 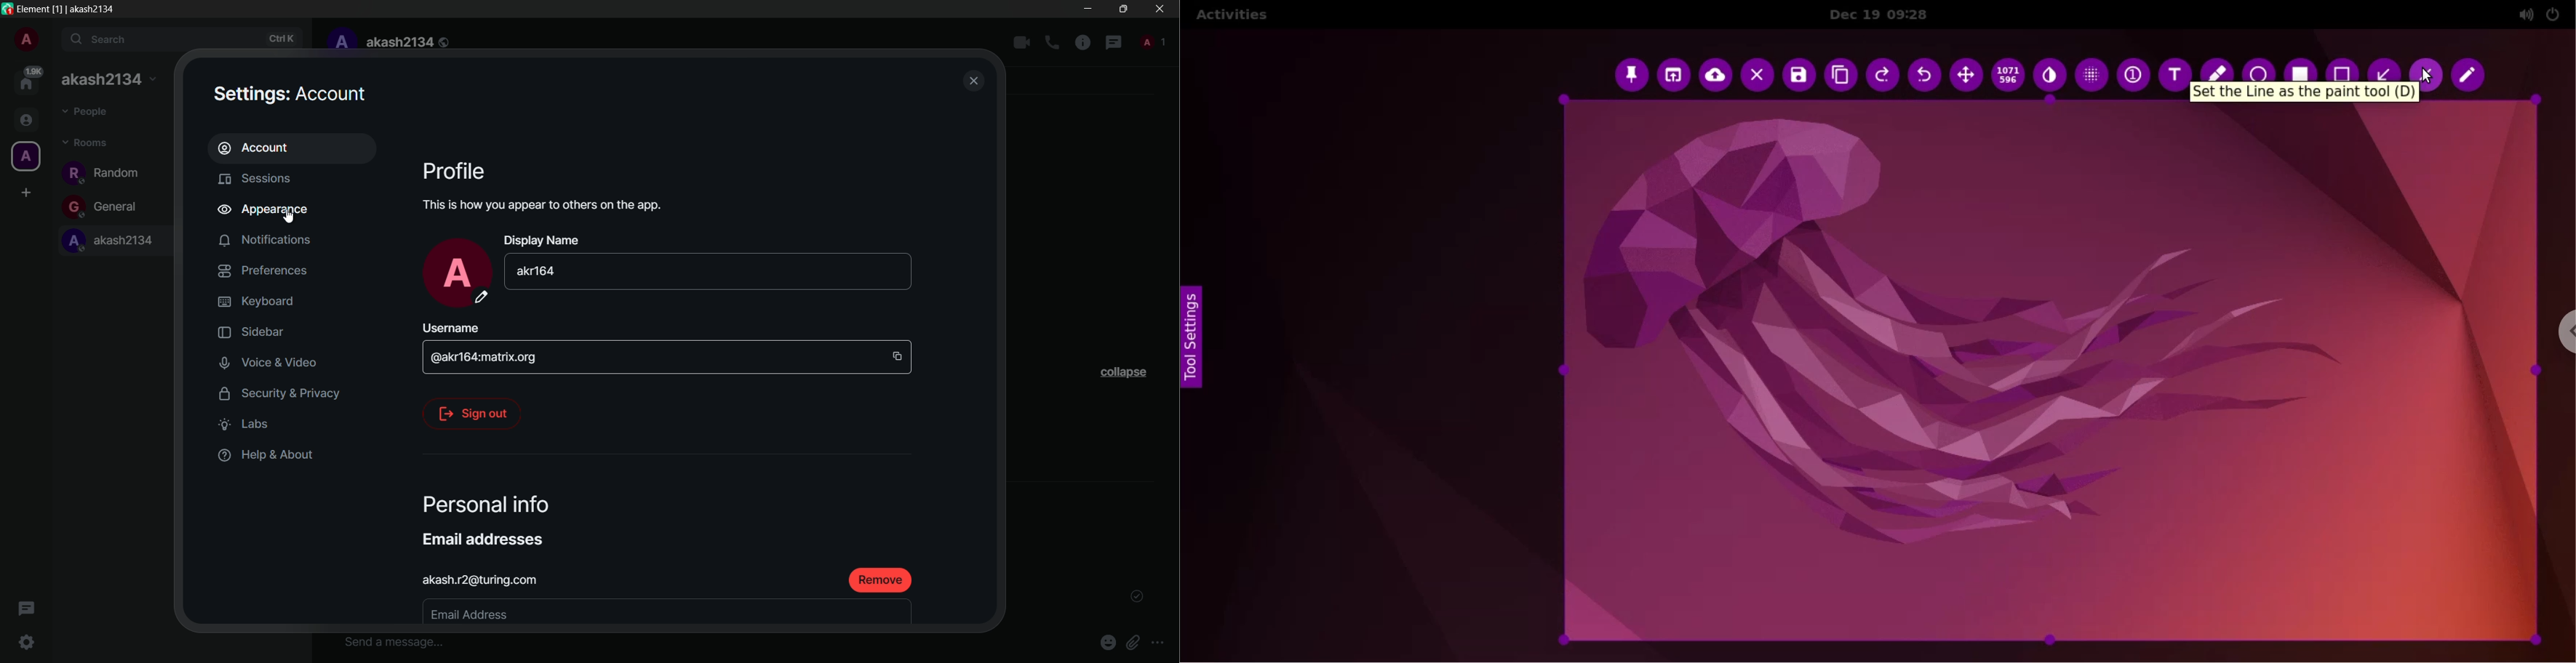 What do you see at coordinates (256, 301) in the screenshot?
I see `keyboard` at bounding box center [256, 301].